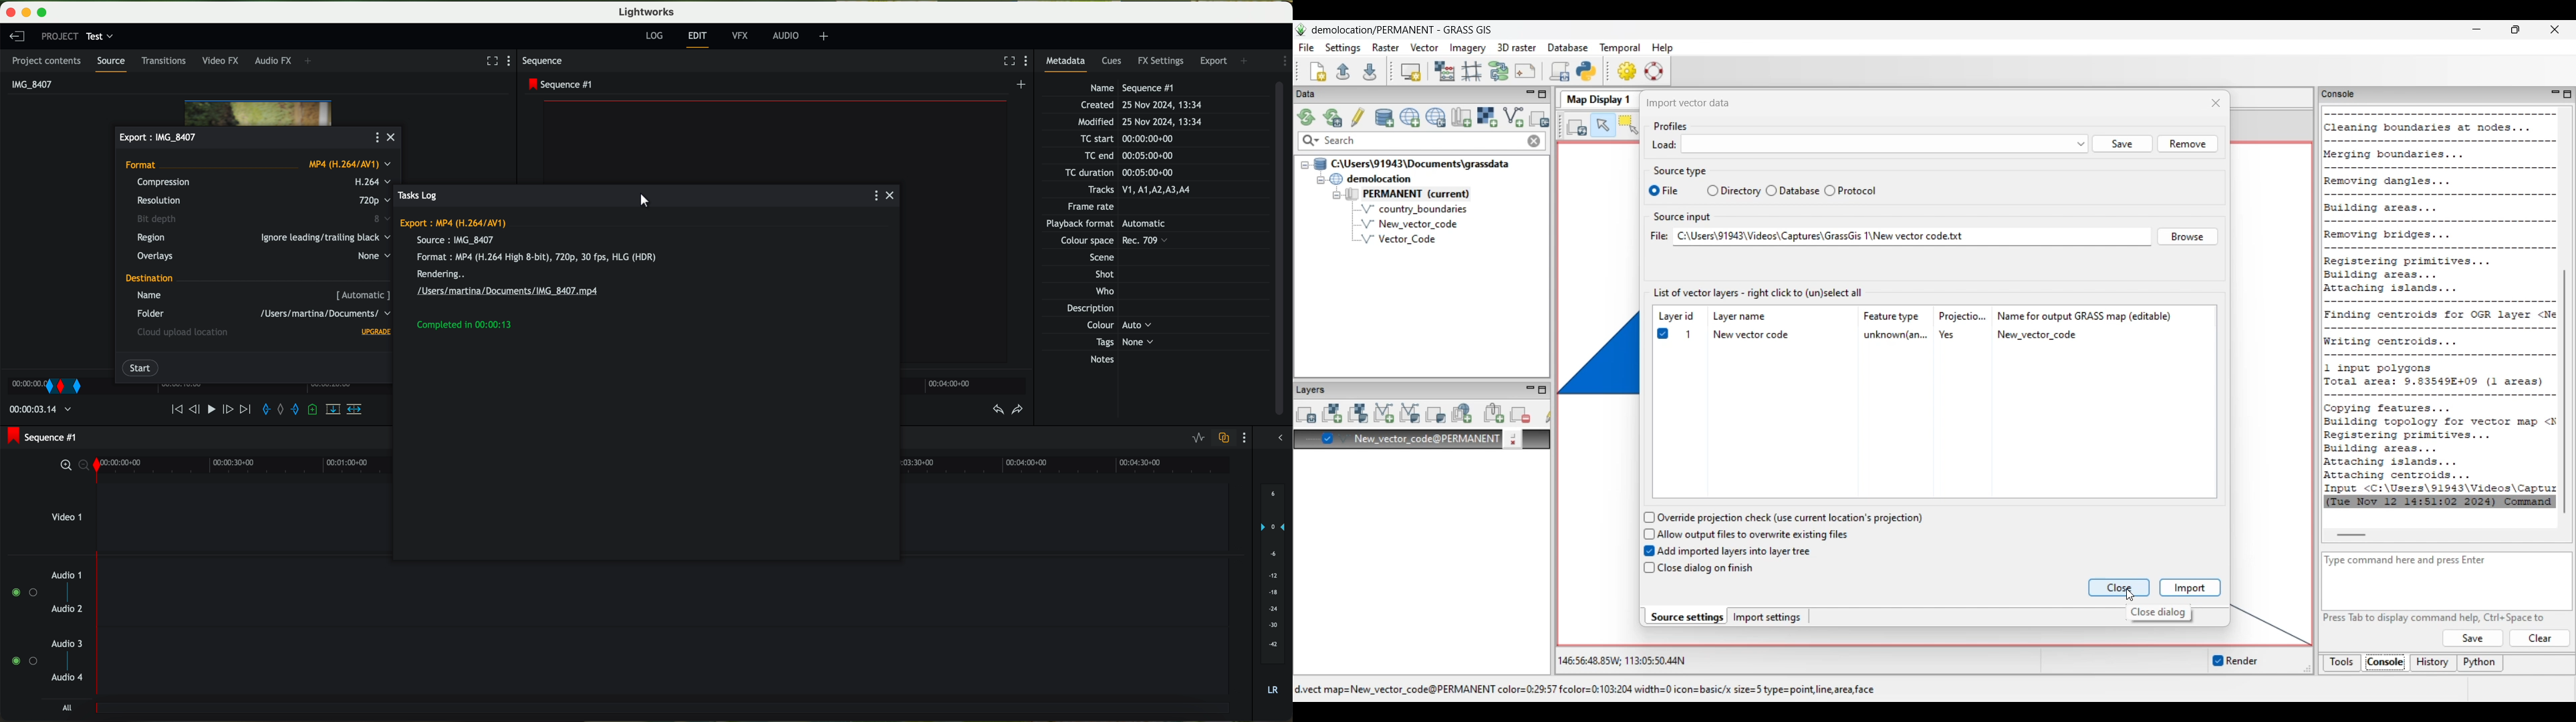  Describe the element at coordinates (873, 196) in the screenshot. I see `more options` at that location.